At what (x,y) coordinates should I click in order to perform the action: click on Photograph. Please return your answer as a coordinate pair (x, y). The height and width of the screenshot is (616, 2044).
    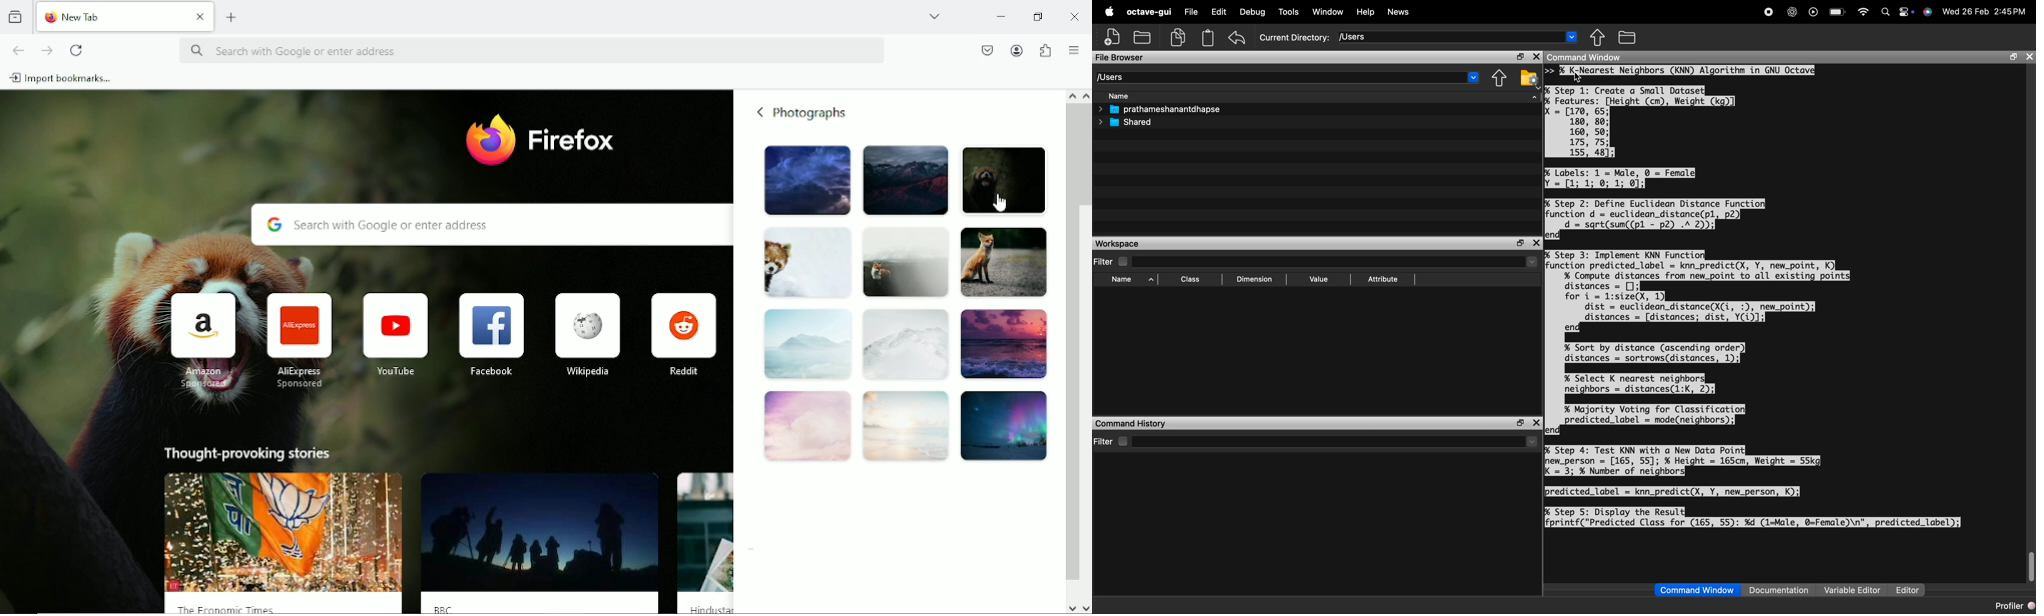
    Looking at the image, I should click on (1002, 345).